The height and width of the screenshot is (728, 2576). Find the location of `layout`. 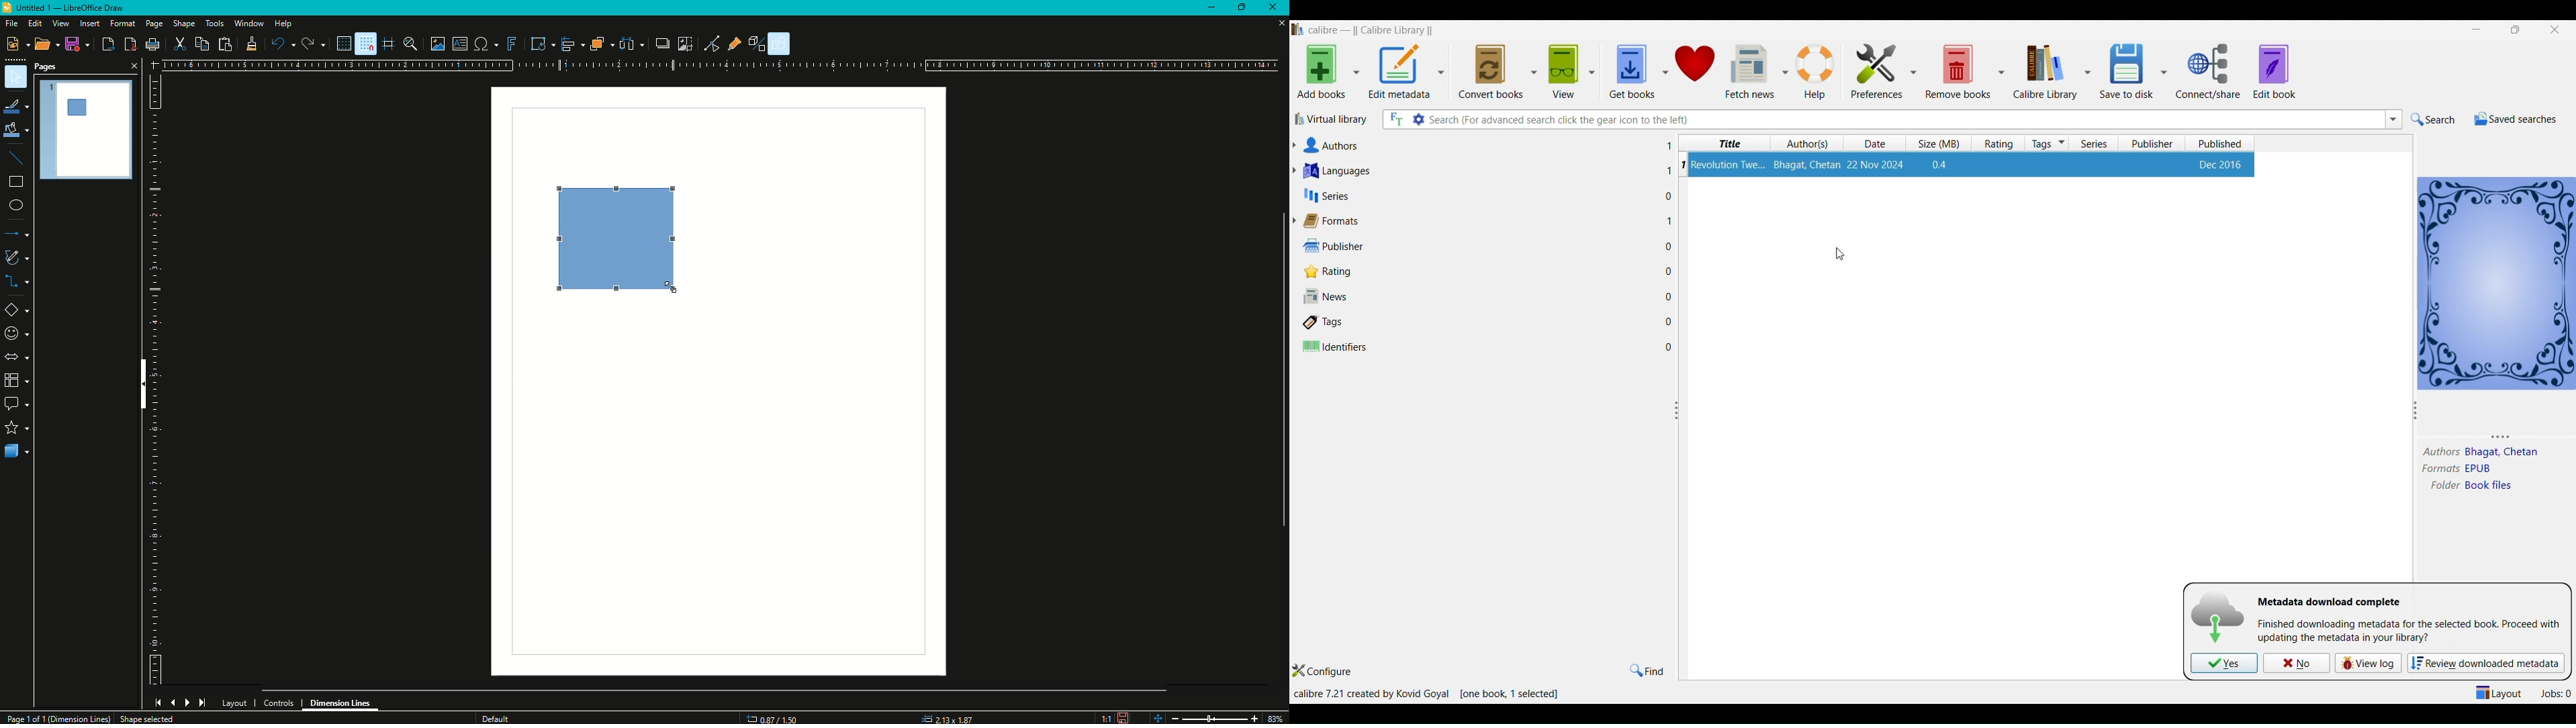

layout is located at coordinates (2498, 692).